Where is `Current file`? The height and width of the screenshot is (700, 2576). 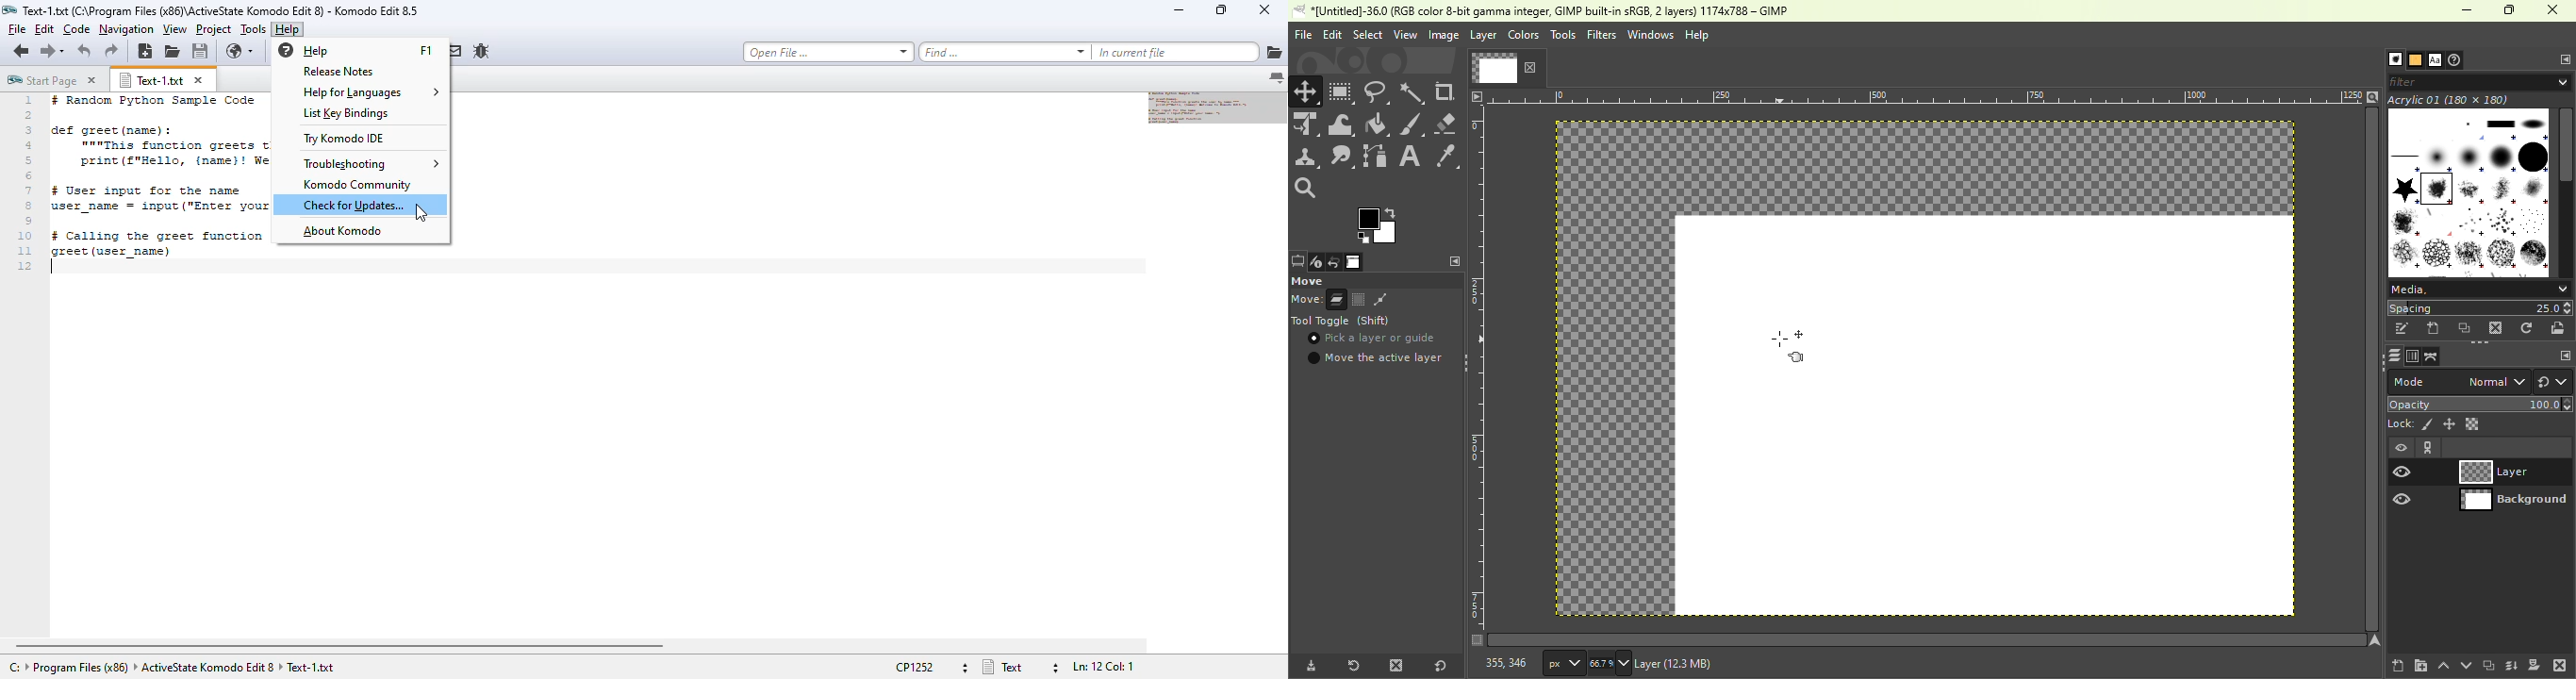
Current file is located at coordinates (1506, 67).